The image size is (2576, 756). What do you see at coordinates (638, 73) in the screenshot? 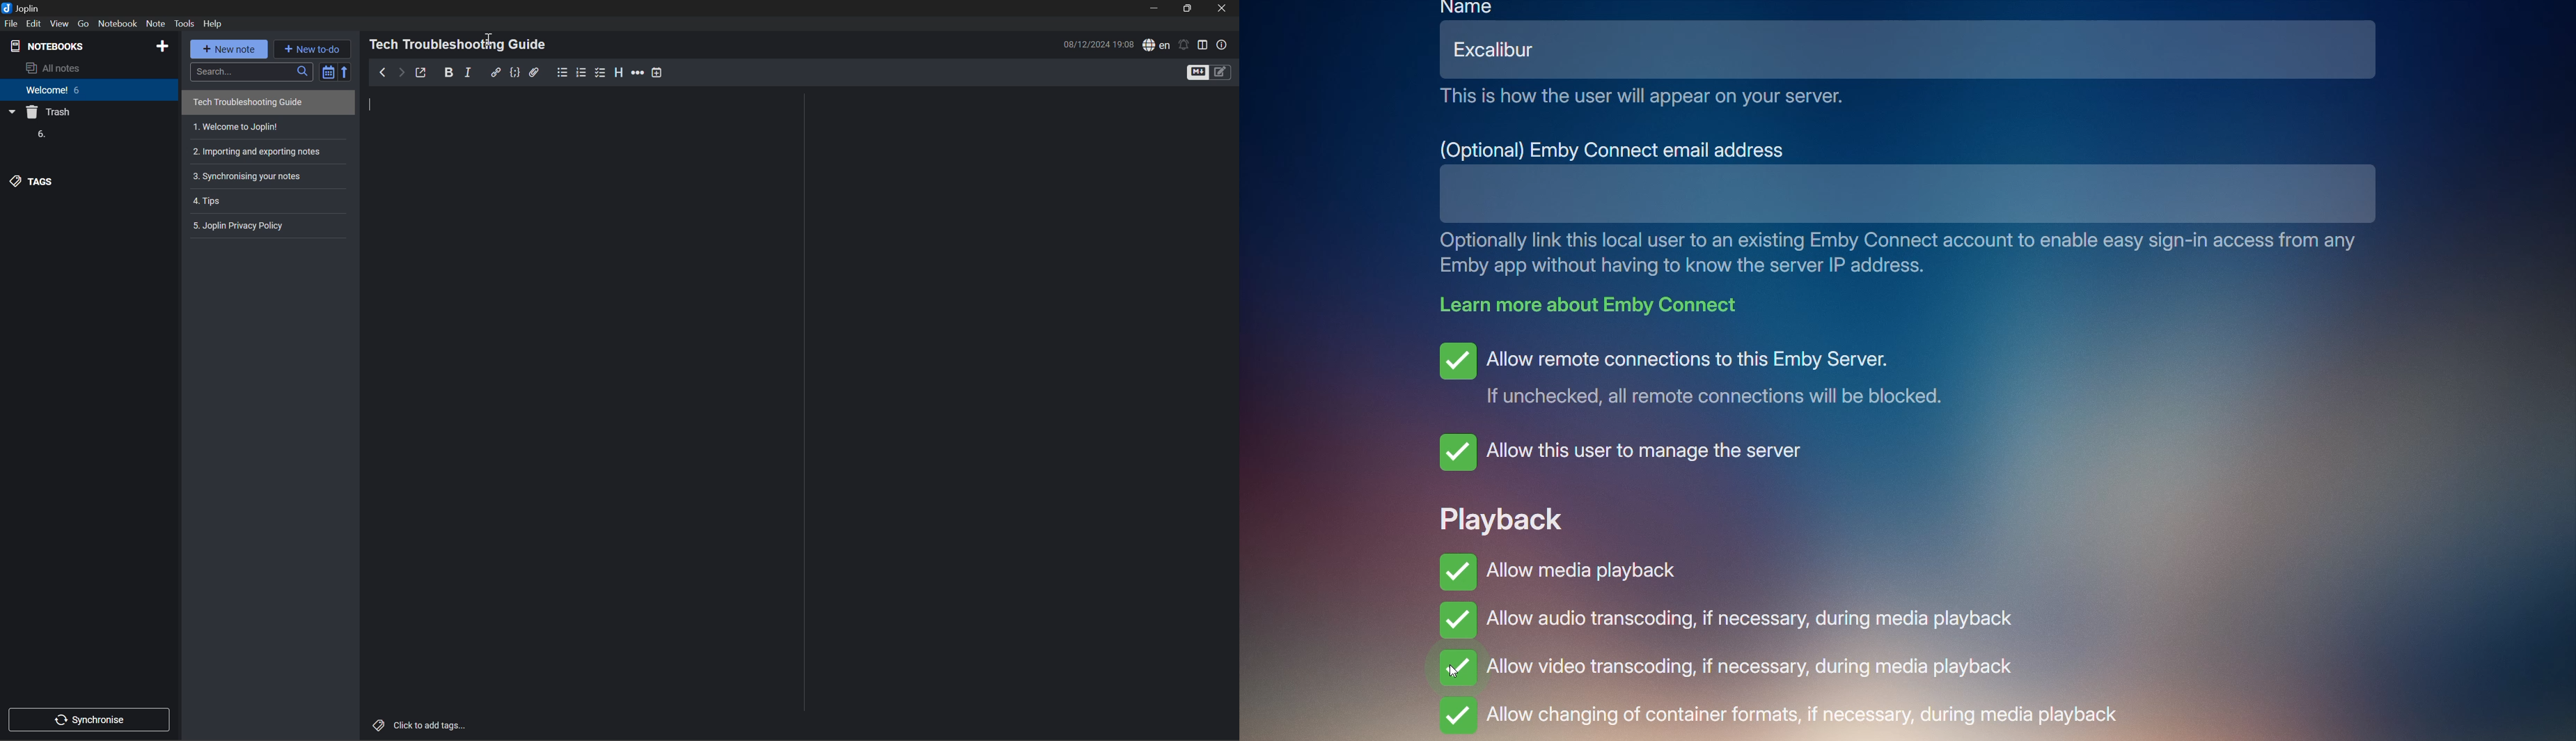
I see `More` at bounding box center [638, 73].